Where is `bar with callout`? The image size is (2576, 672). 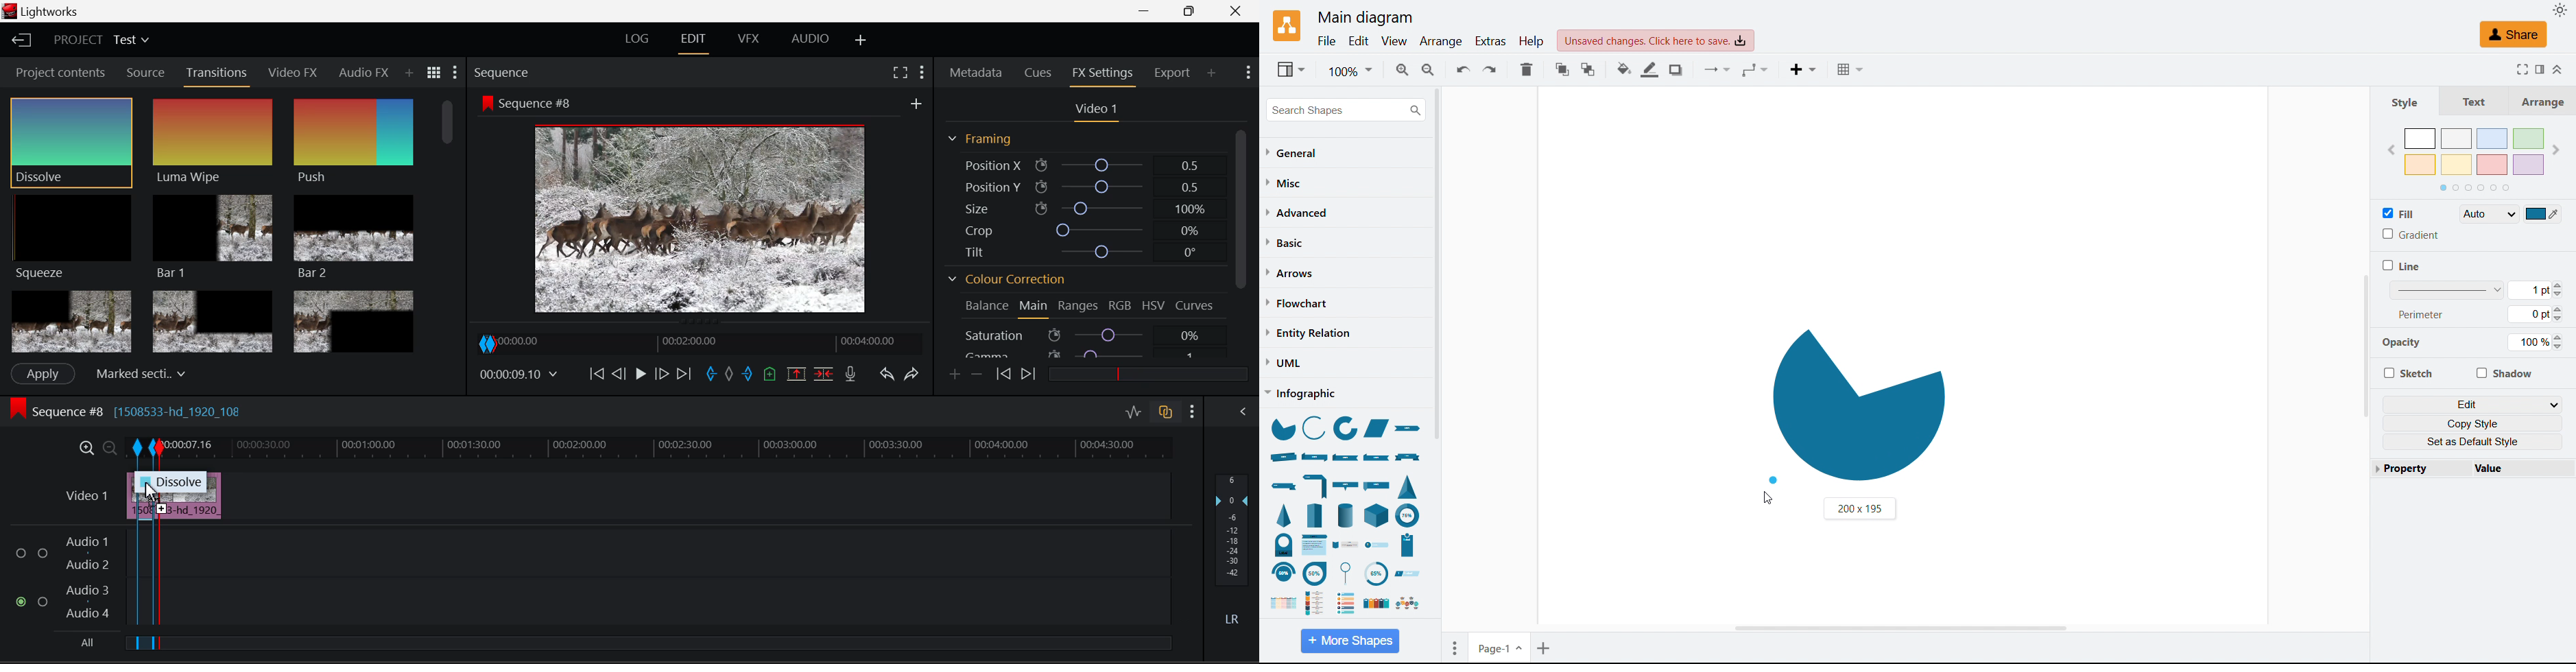 bar with callout is located at coordinates (1345, 485).